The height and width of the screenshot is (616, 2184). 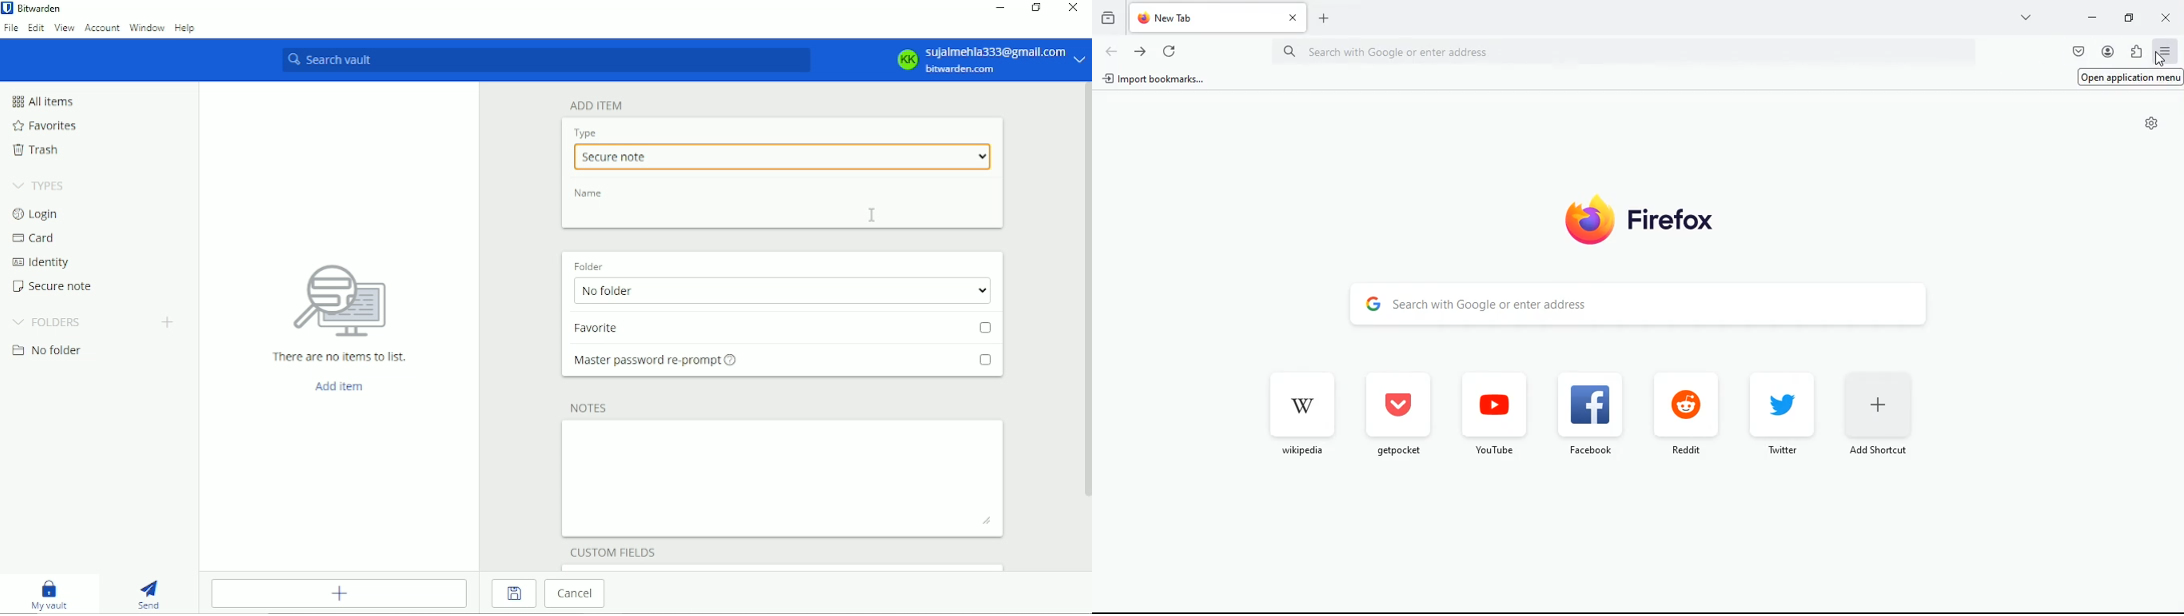 I want to click on maximize, so click(x=2124, y=18).